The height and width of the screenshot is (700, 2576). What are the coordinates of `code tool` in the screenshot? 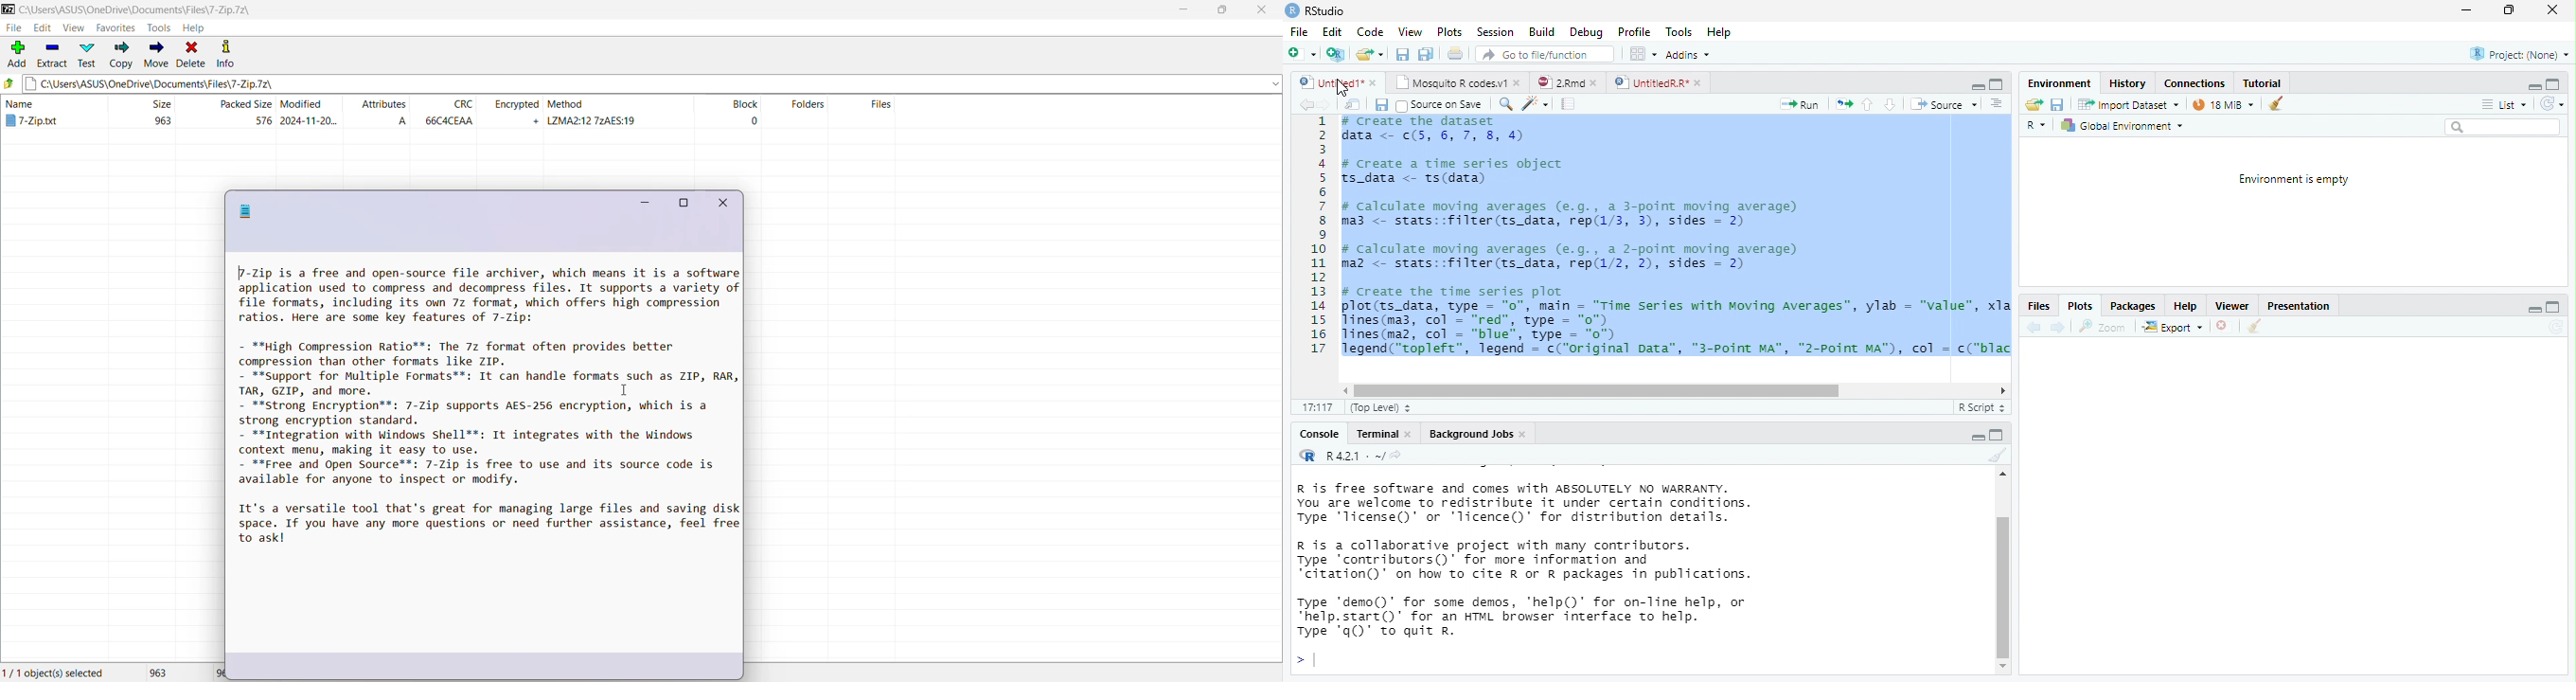 It's located at (1537, 103).